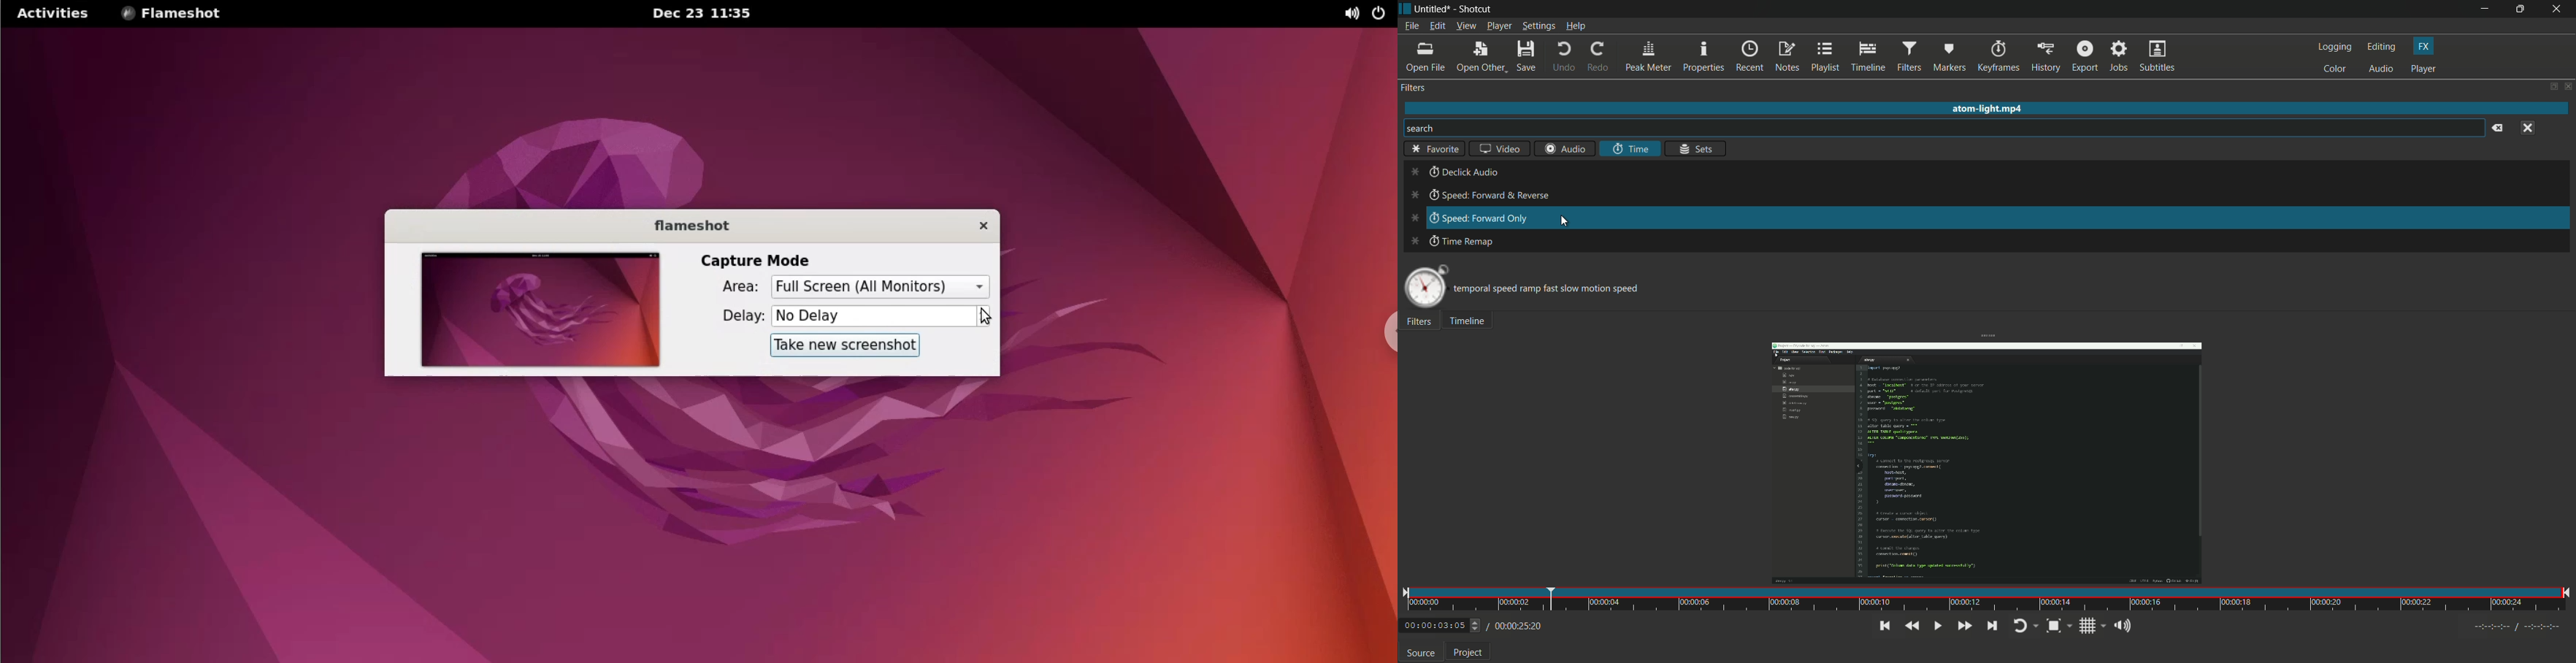 The image size is (2576, 672). What do you see at coordinates (1909, 57) in the screenshot?
I see `filters` at bounding box center [1909, 57].